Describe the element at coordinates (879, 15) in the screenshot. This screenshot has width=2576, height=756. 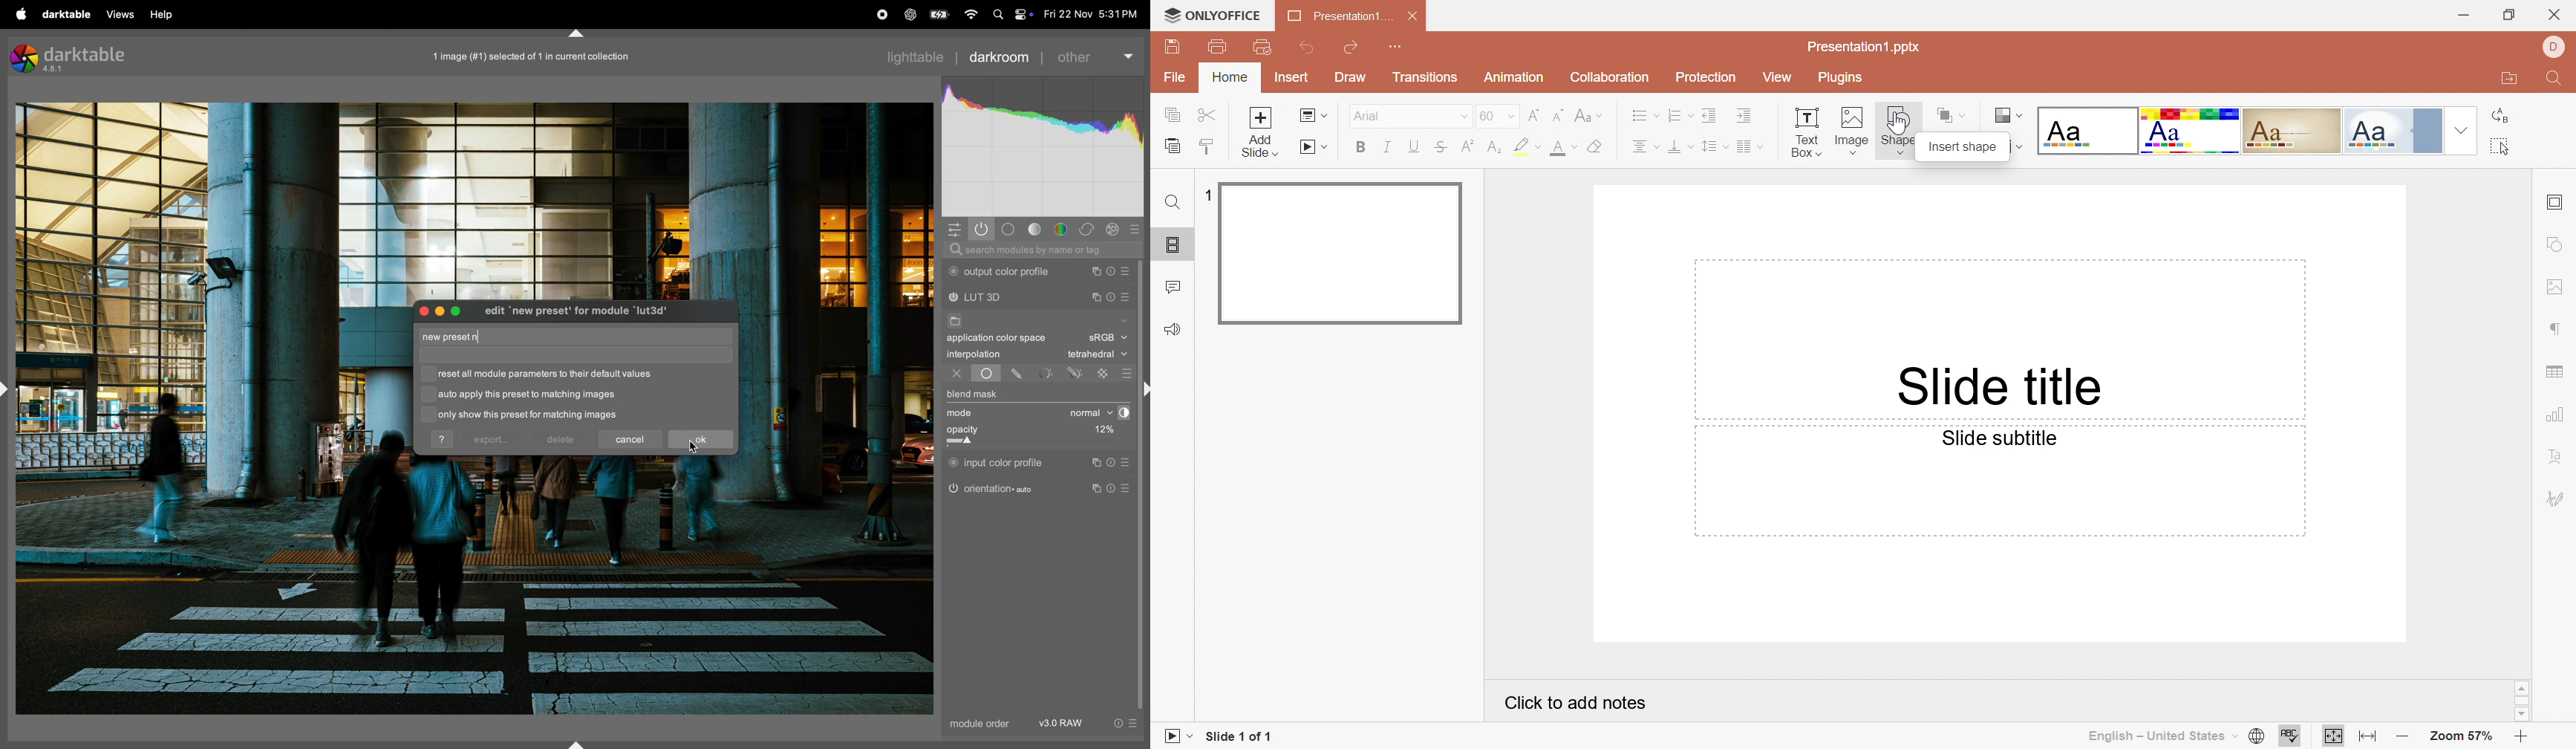
I see `record` at that location.